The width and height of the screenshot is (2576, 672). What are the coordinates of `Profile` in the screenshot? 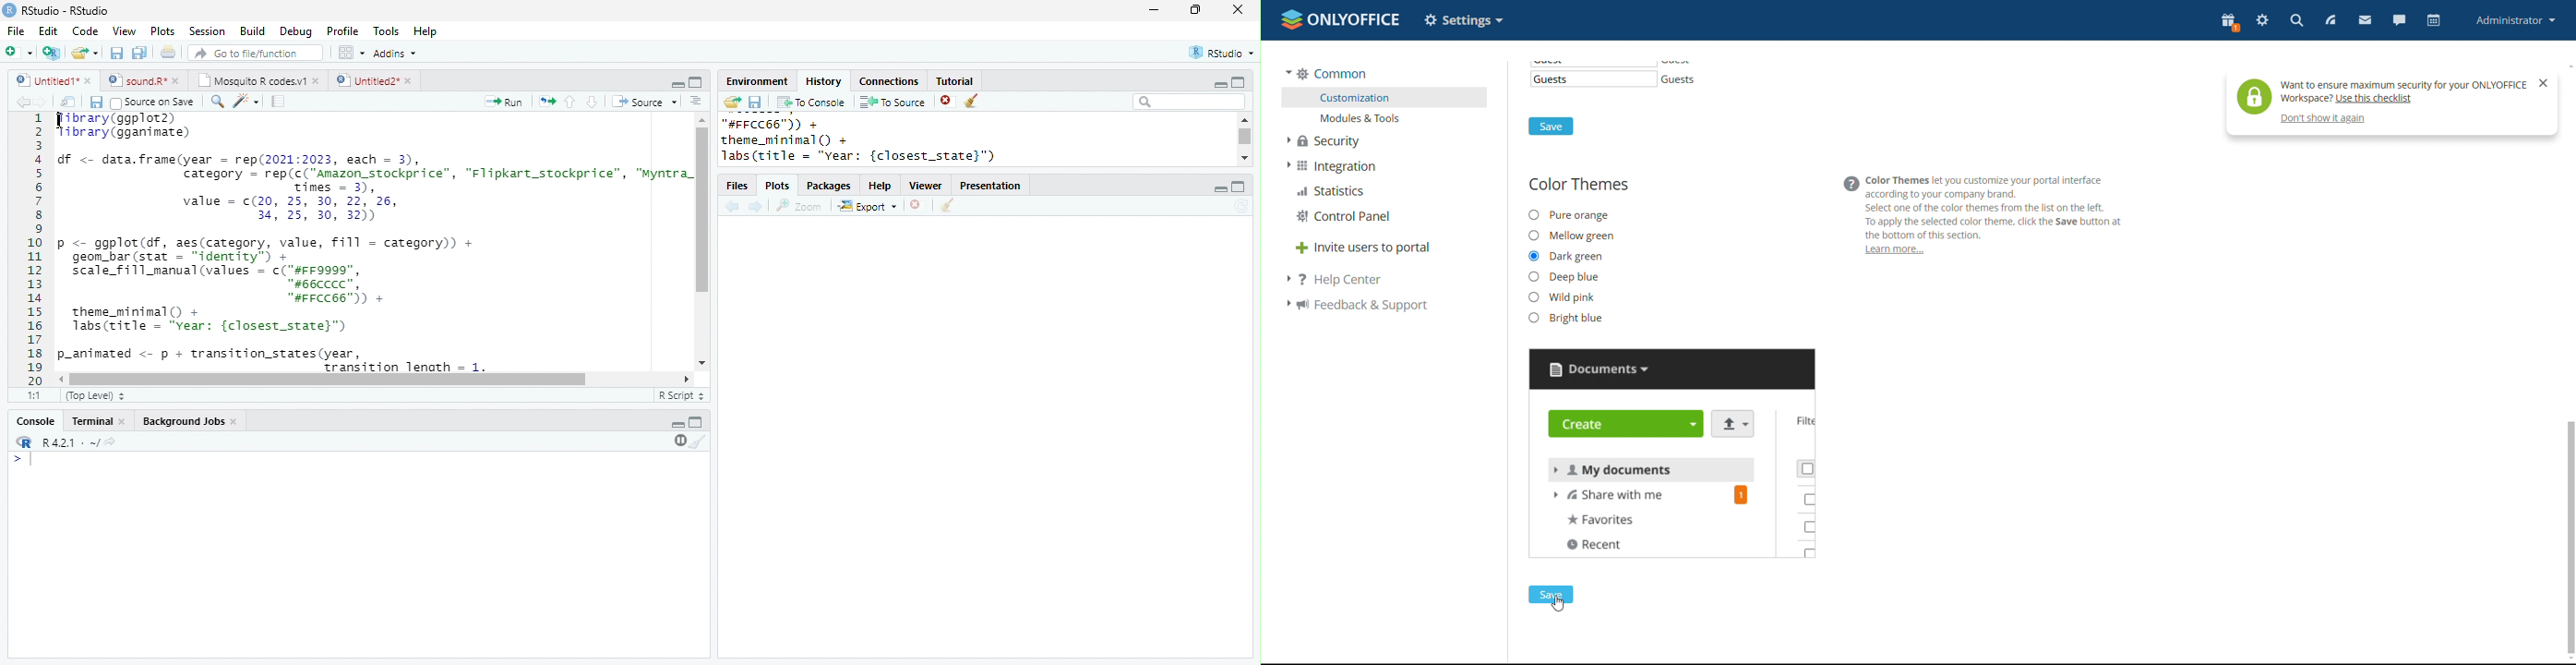 It's located at (343, 31).